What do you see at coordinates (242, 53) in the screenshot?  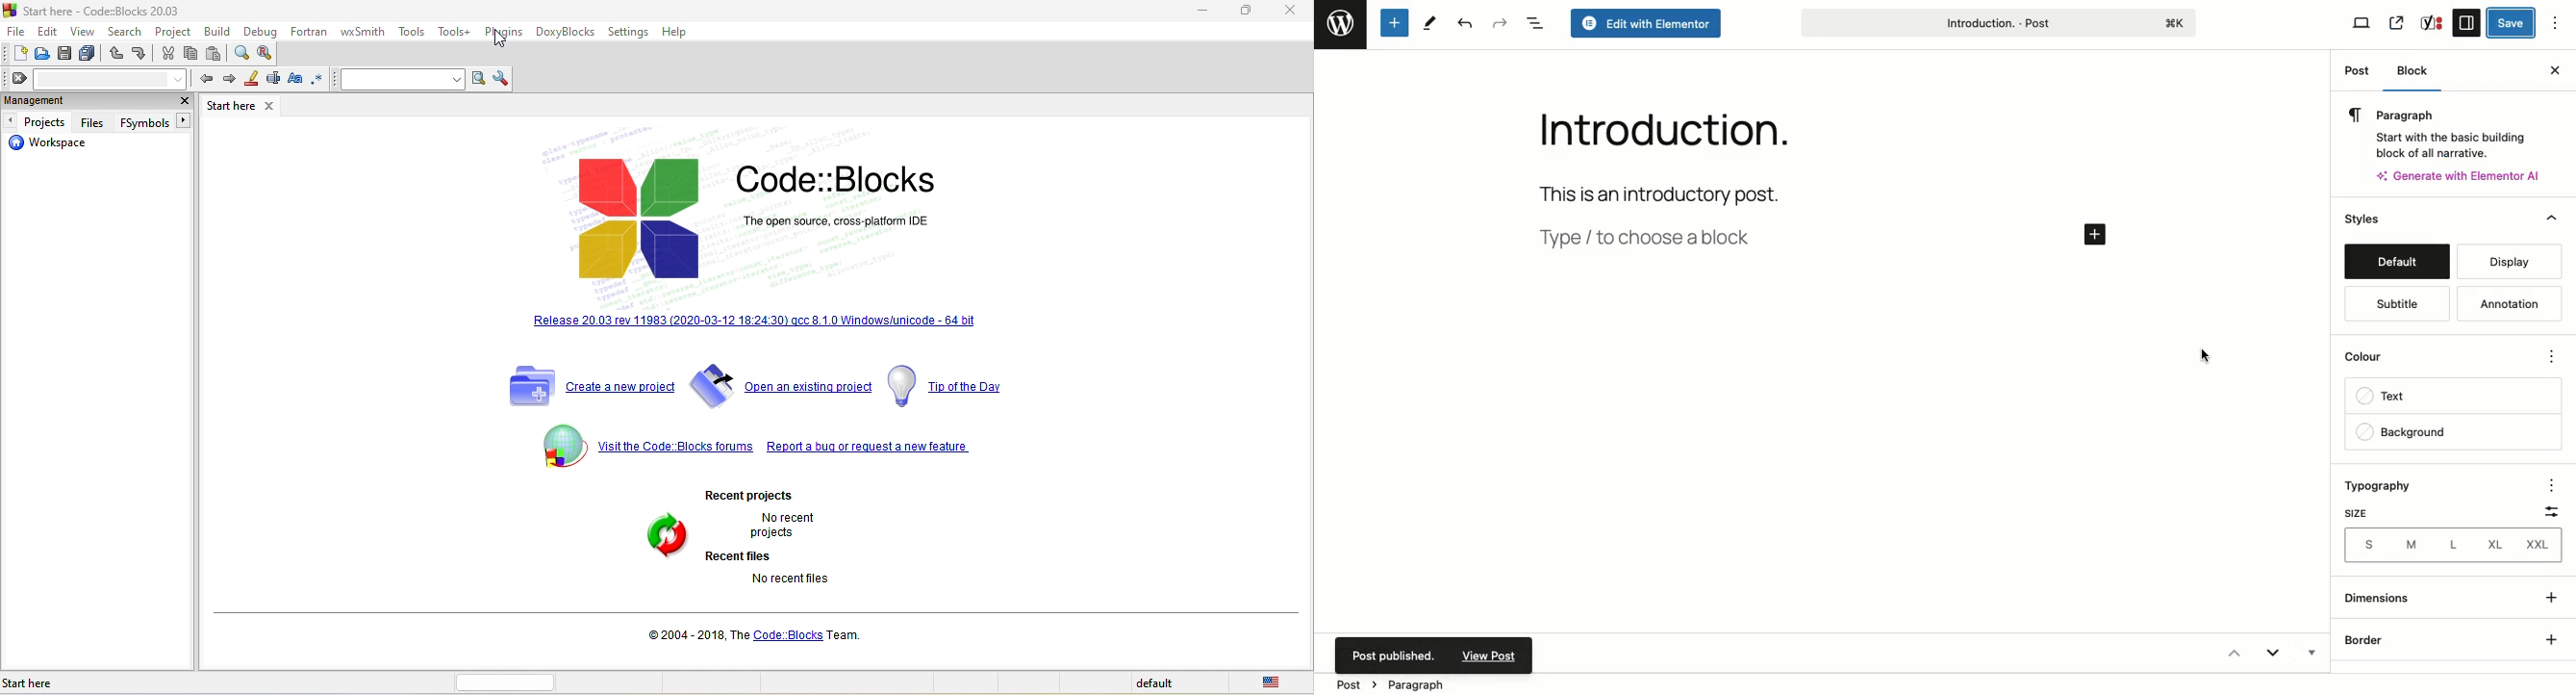 I see `find` at bounding box center [242, 53].